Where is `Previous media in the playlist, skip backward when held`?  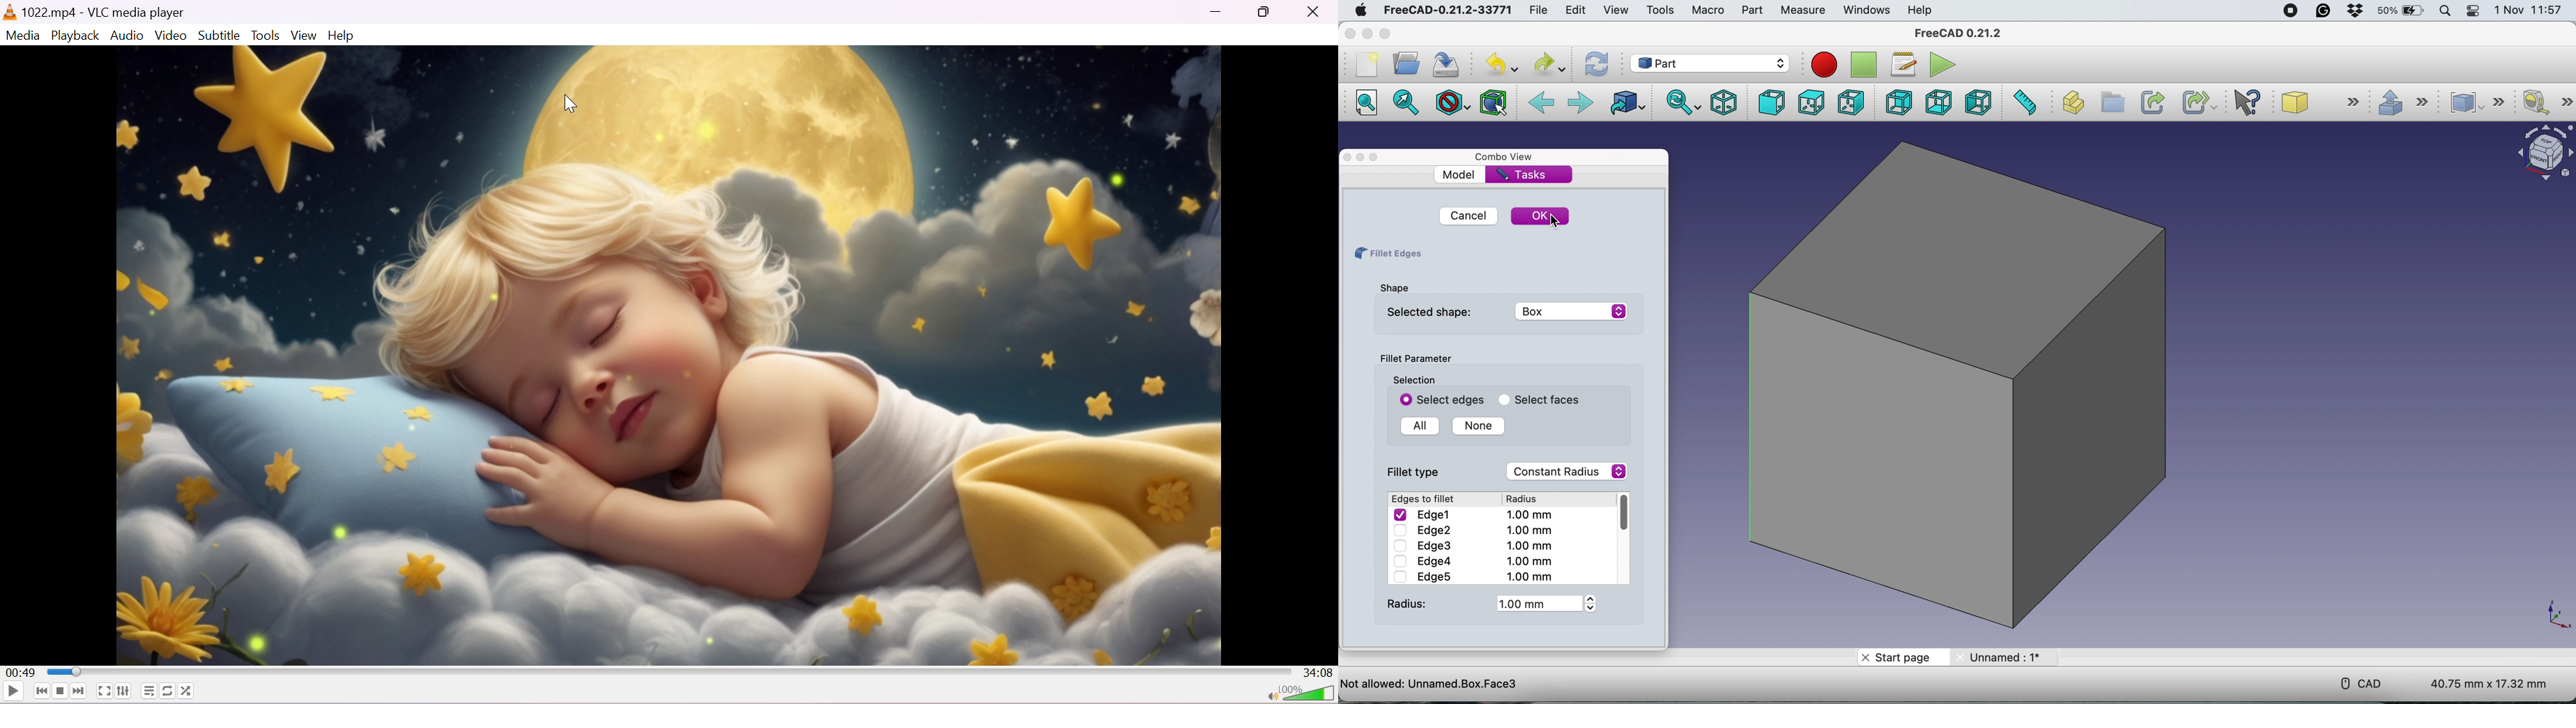
Previous media in the playlist, skip backward when held is located at coordinates (41, 691).